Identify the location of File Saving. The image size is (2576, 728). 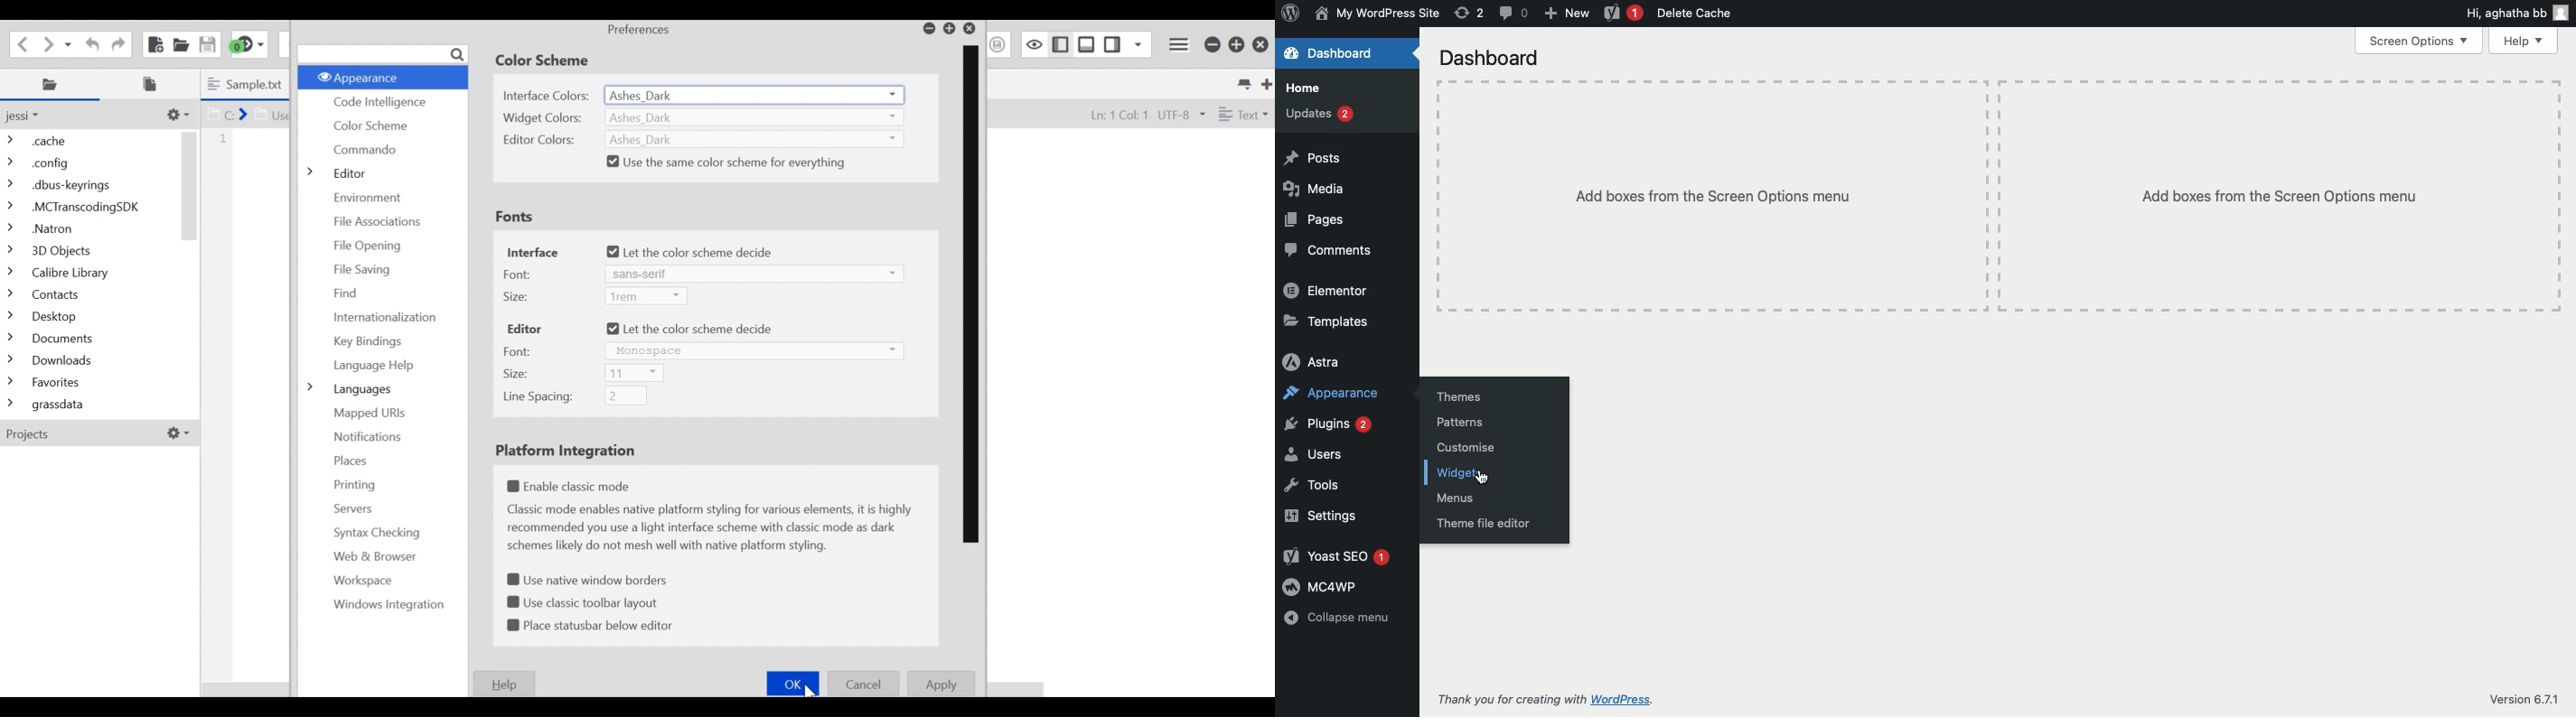
(362, 270).